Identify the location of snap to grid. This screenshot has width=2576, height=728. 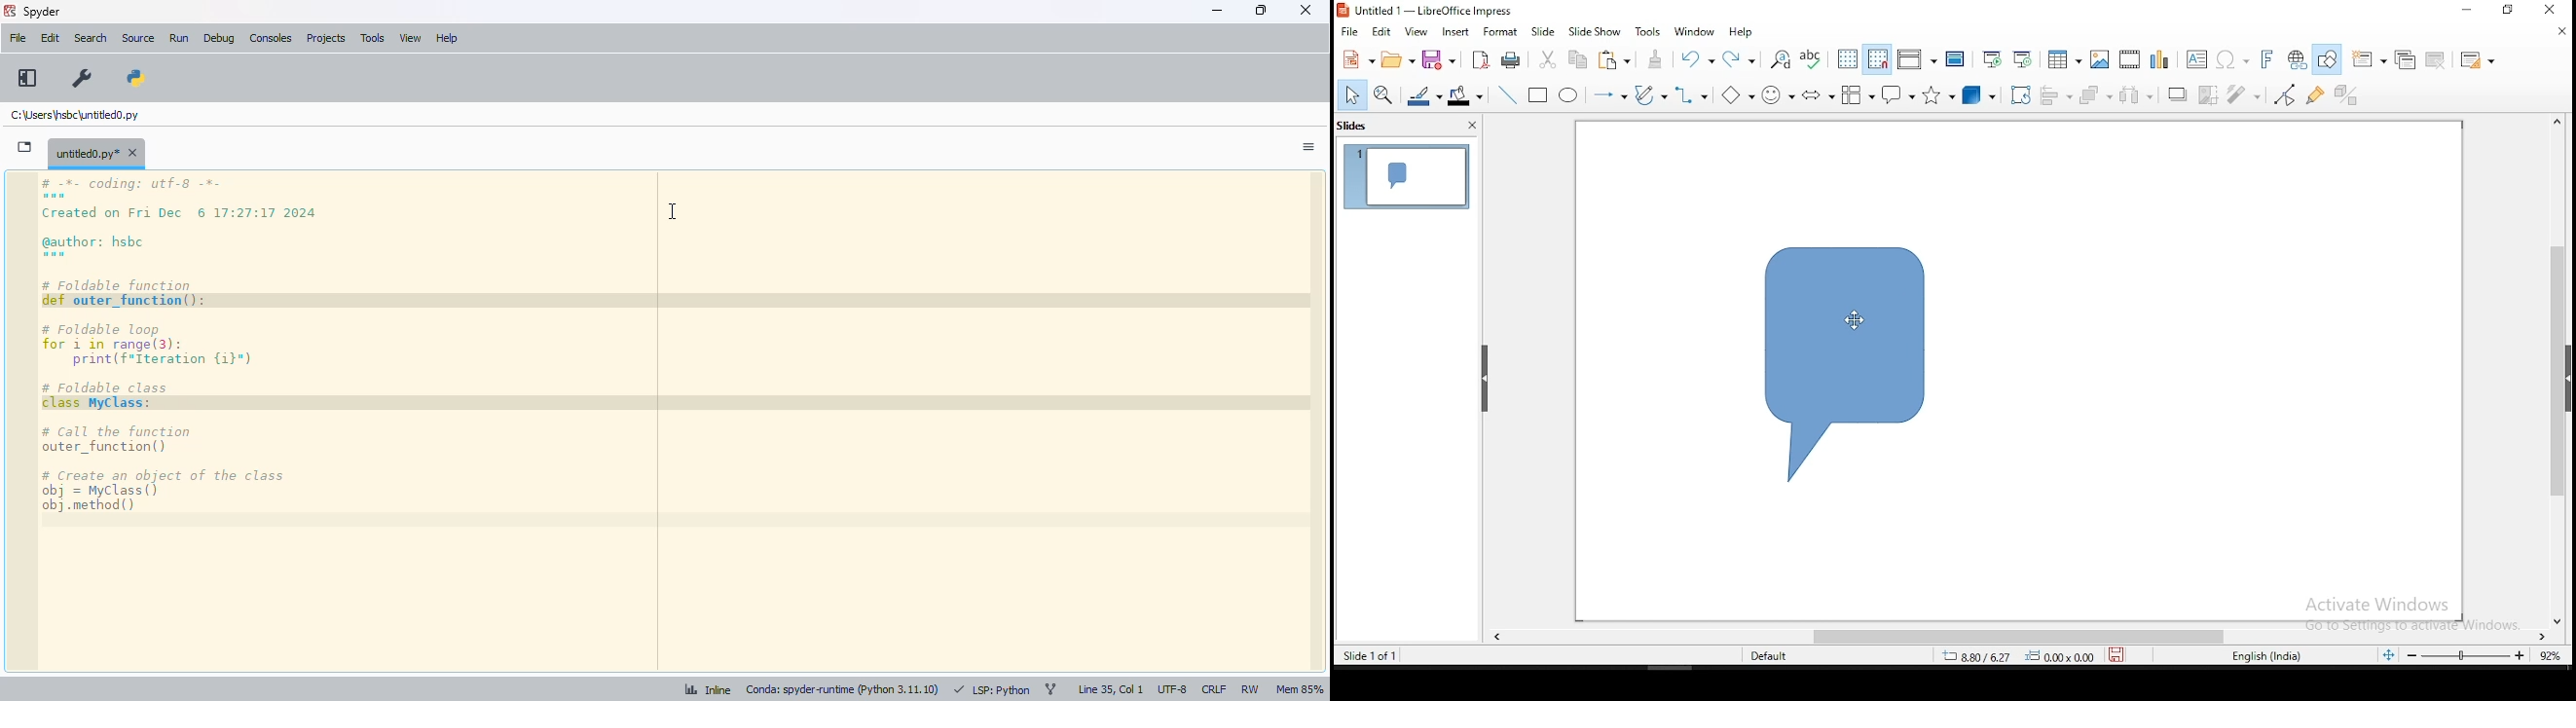
(1876, 59).